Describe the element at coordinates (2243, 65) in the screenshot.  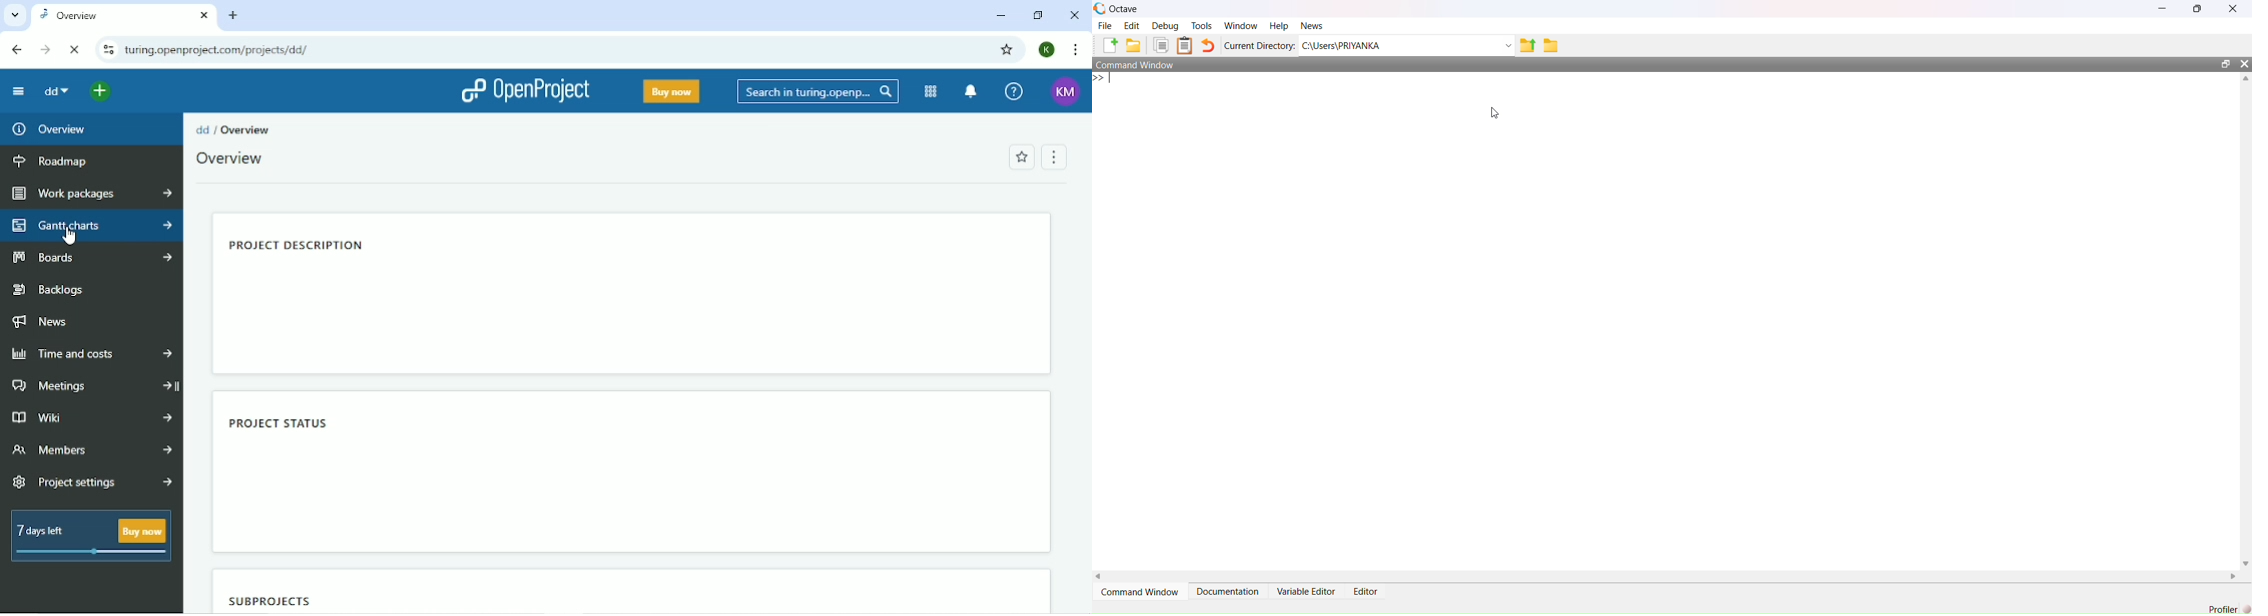
I see `Close` at that location.